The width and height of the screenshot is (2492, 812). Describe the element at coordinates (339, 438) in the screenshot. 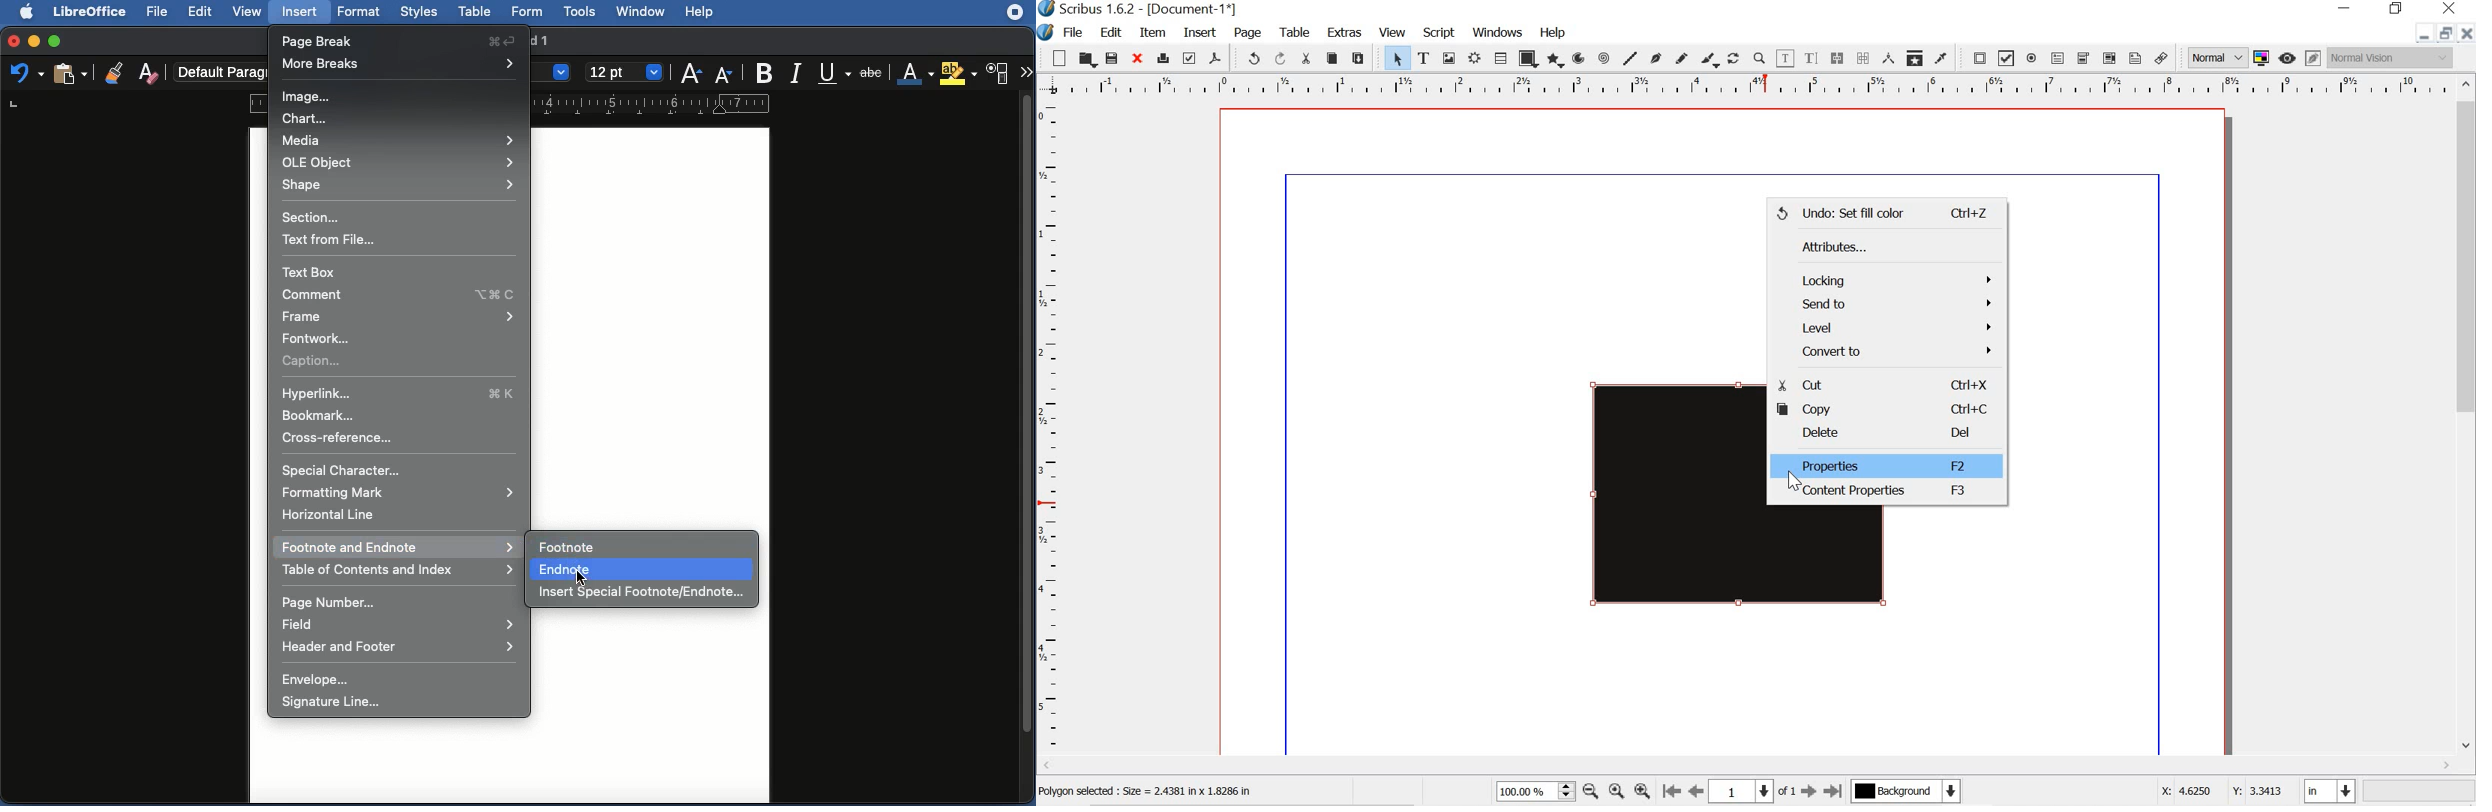

I see `Cross reference` at that location.